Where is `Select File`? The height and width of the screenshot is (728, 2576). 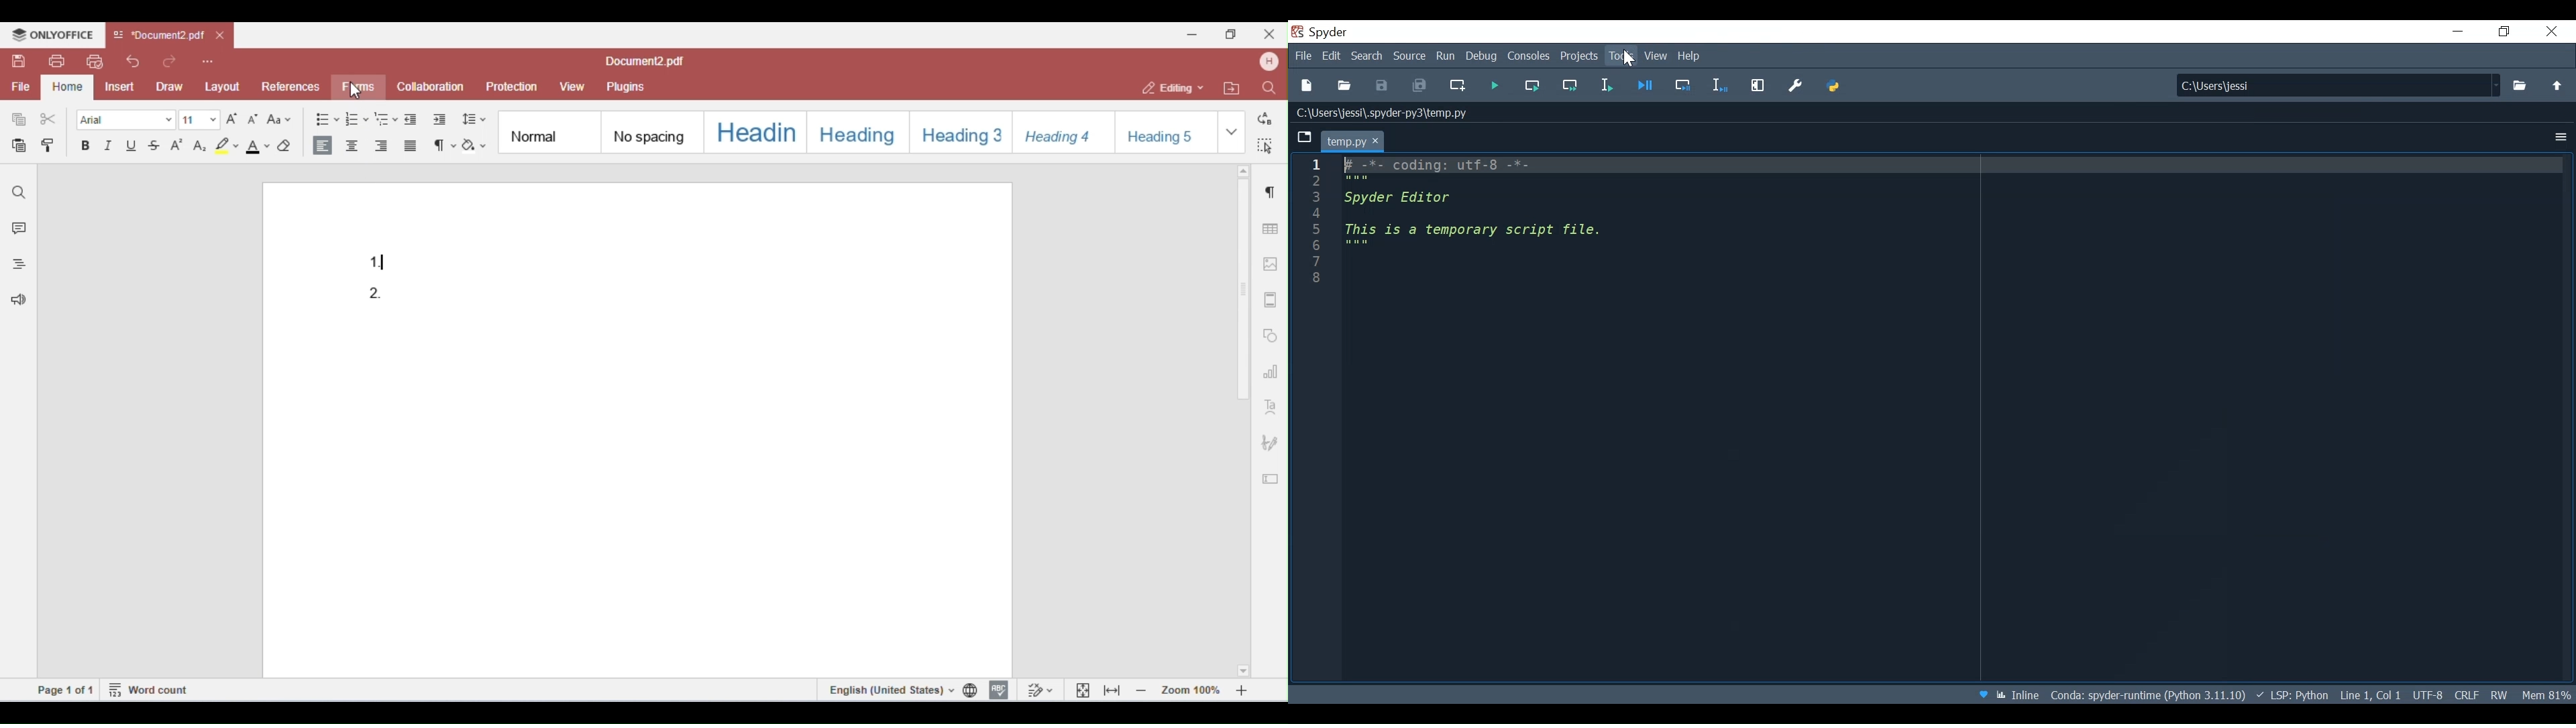 Select File is located at coordinates (2518, 84).